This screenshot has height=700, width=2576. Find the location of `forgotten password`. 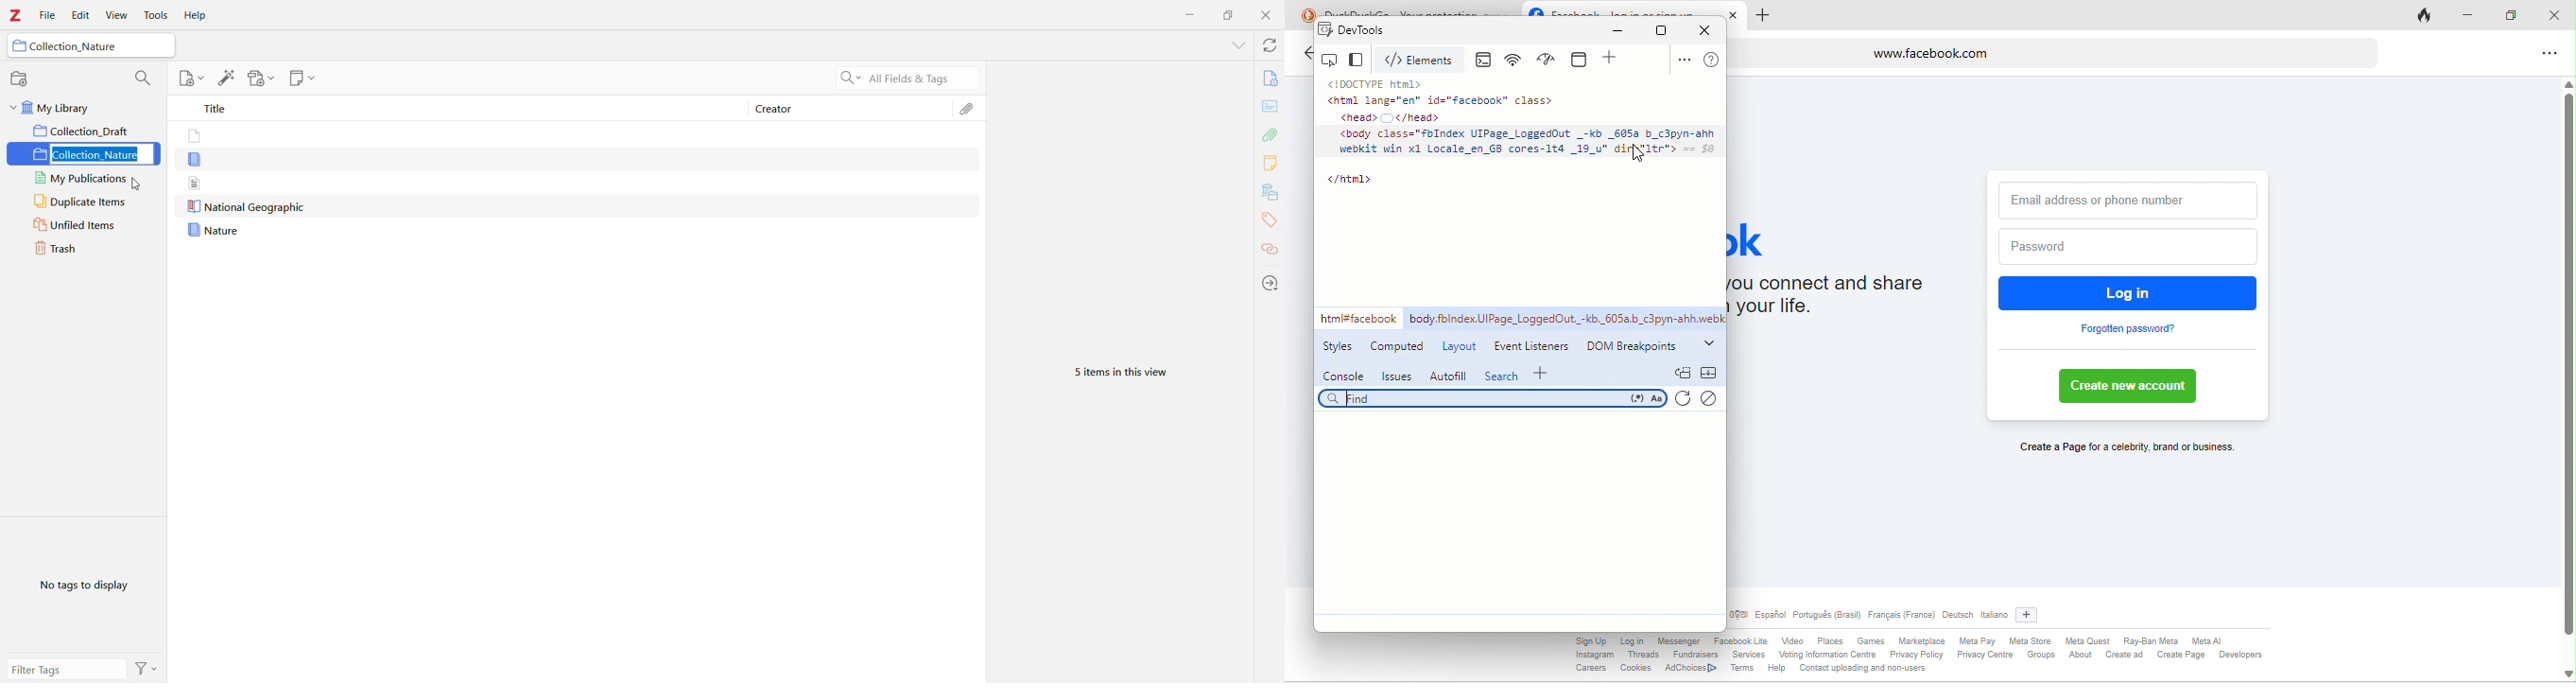

forgotten password is located at coordinates (2129, 329).